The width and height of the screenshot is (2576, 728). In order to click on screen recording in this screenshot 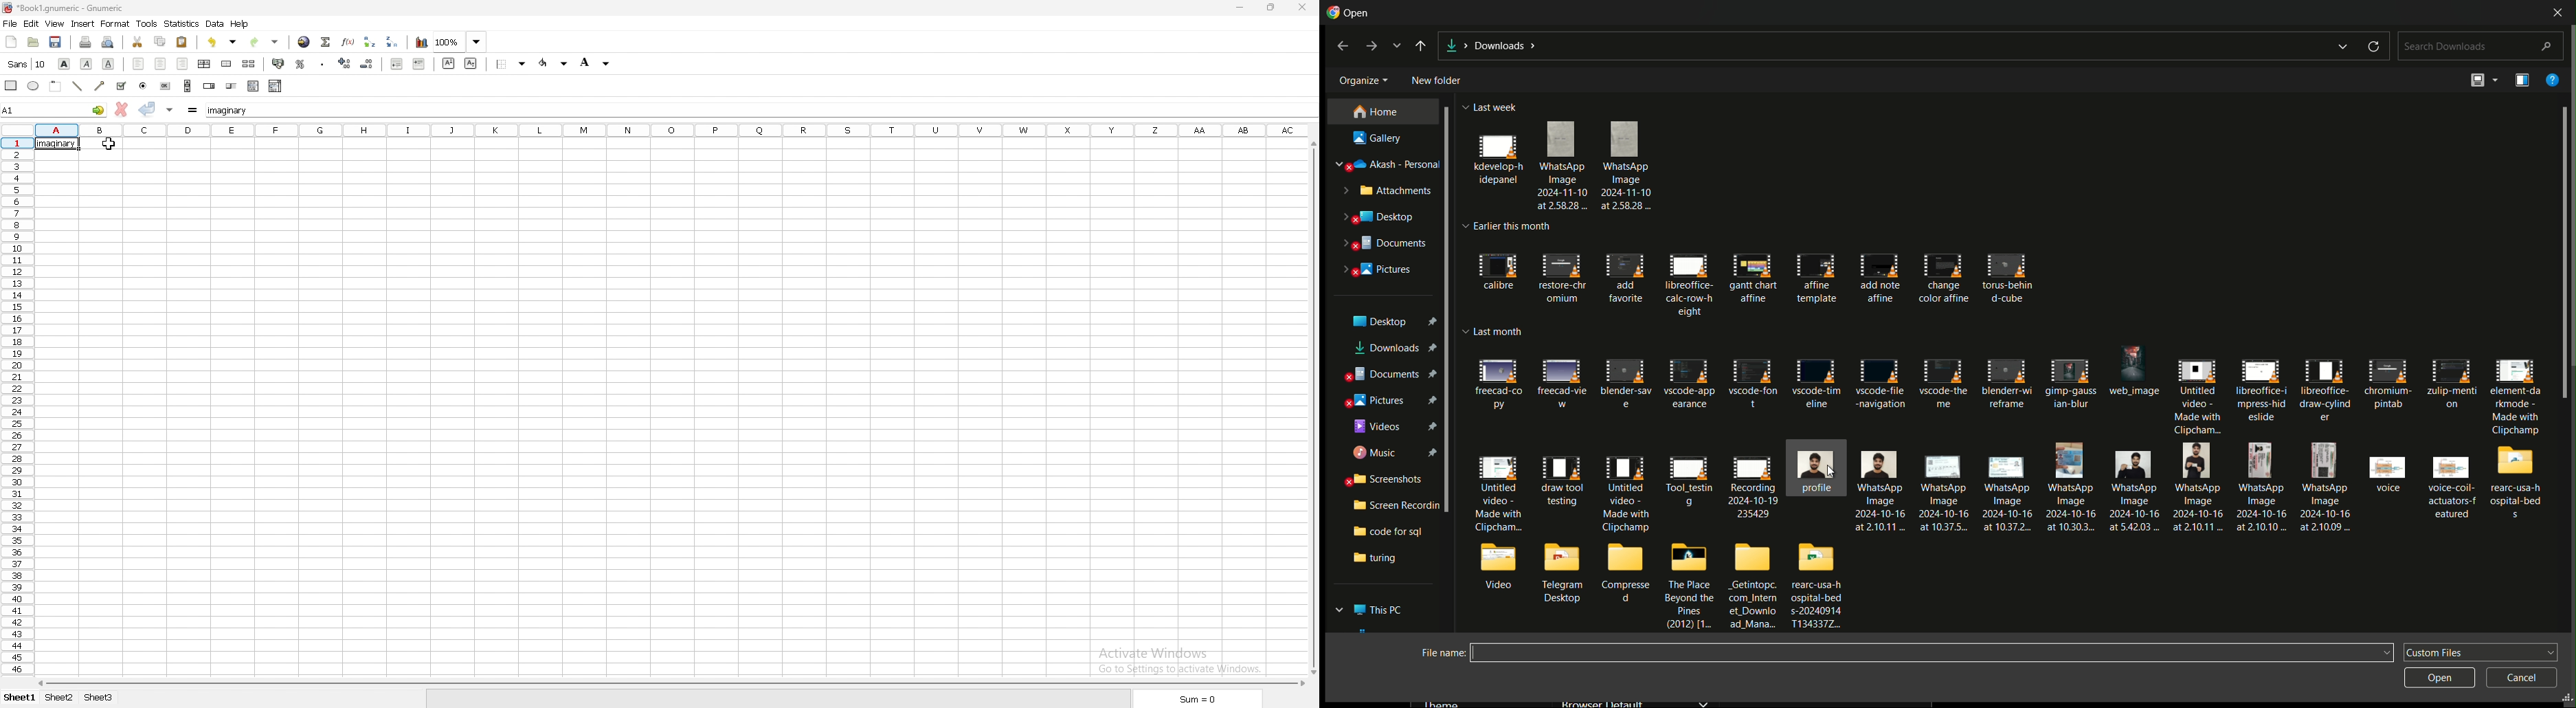, I will do `click(1395, 505)`.